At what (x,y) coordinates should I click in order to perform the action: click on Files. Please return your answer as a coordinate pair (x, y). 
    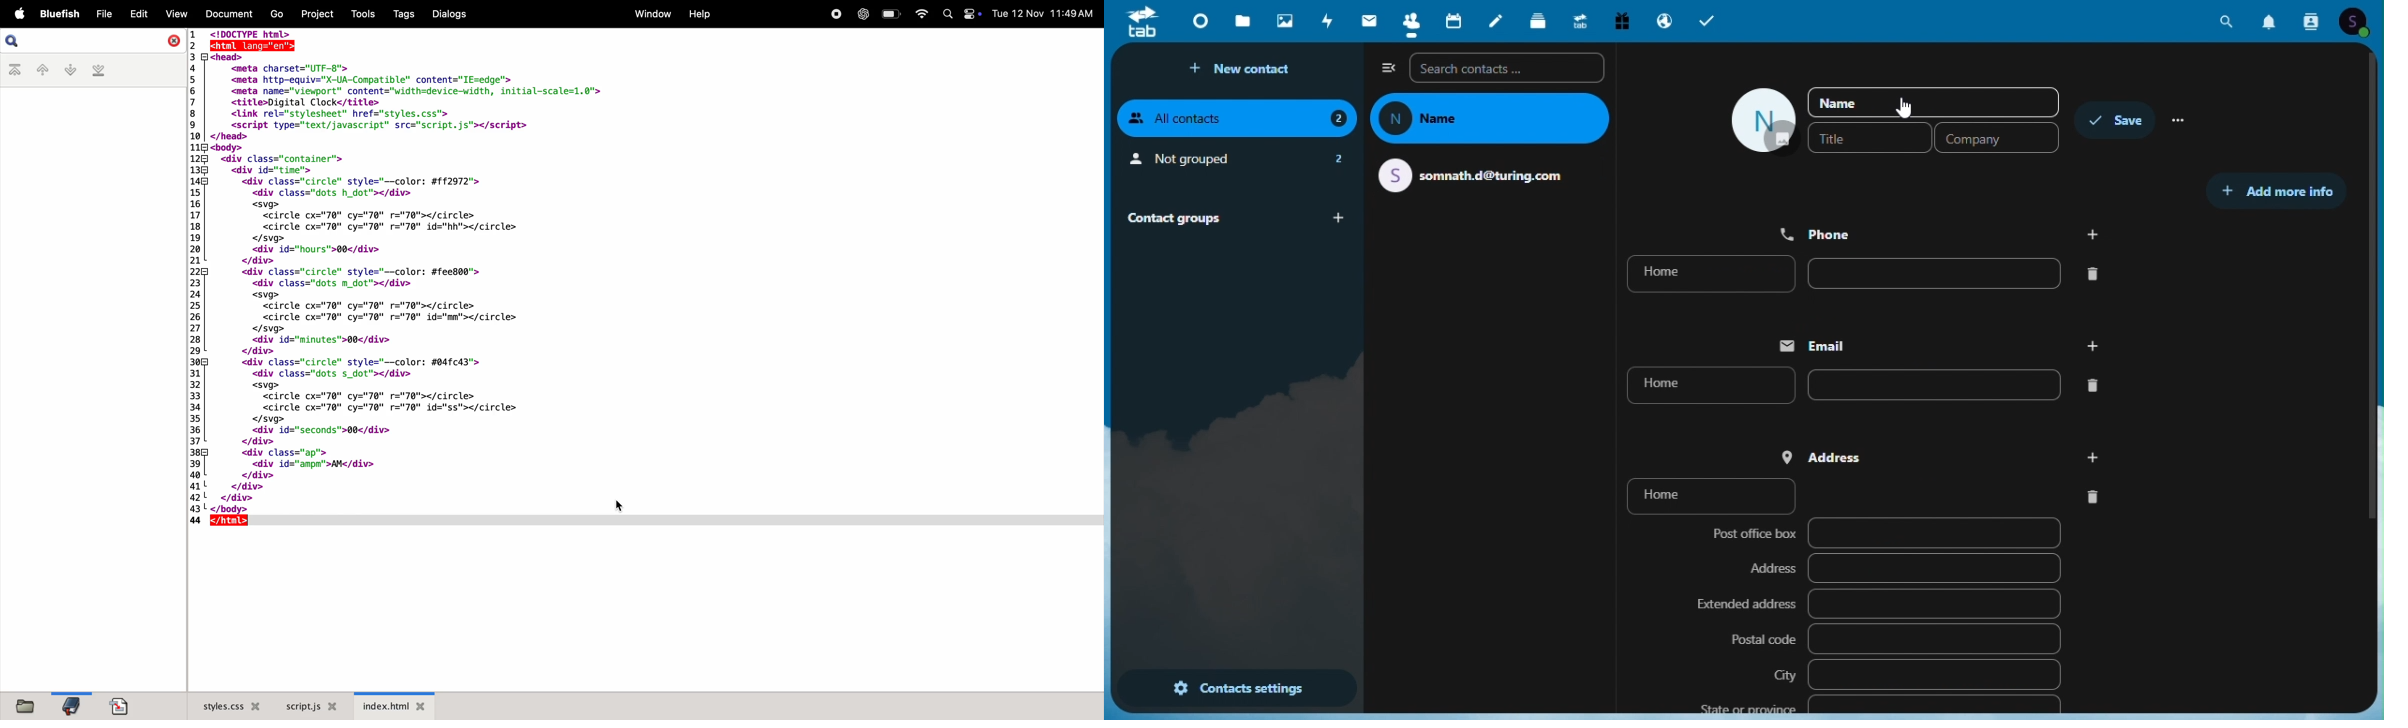
    Looking at the image, I should click on (1242, 24).